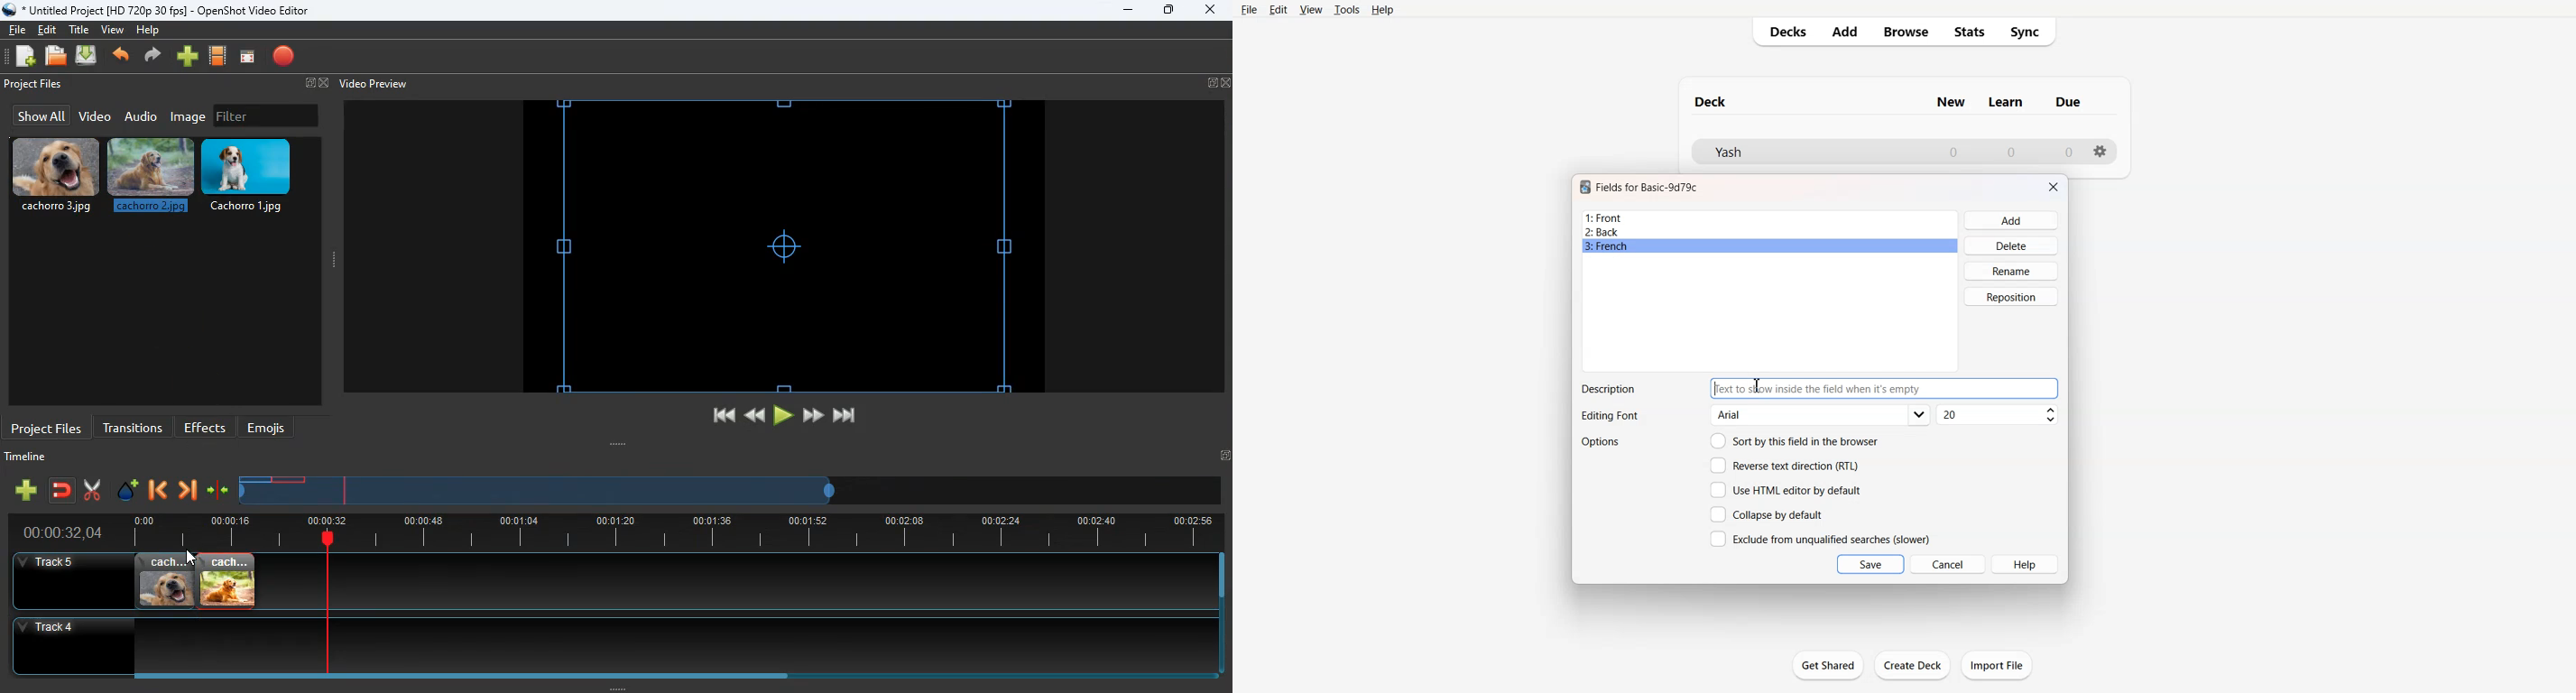 This screenshot has height=700, width=2576. What do you see at coordinates (1770, 246) in the screenshot?
I see `French` at bounding box center [1770, 246].